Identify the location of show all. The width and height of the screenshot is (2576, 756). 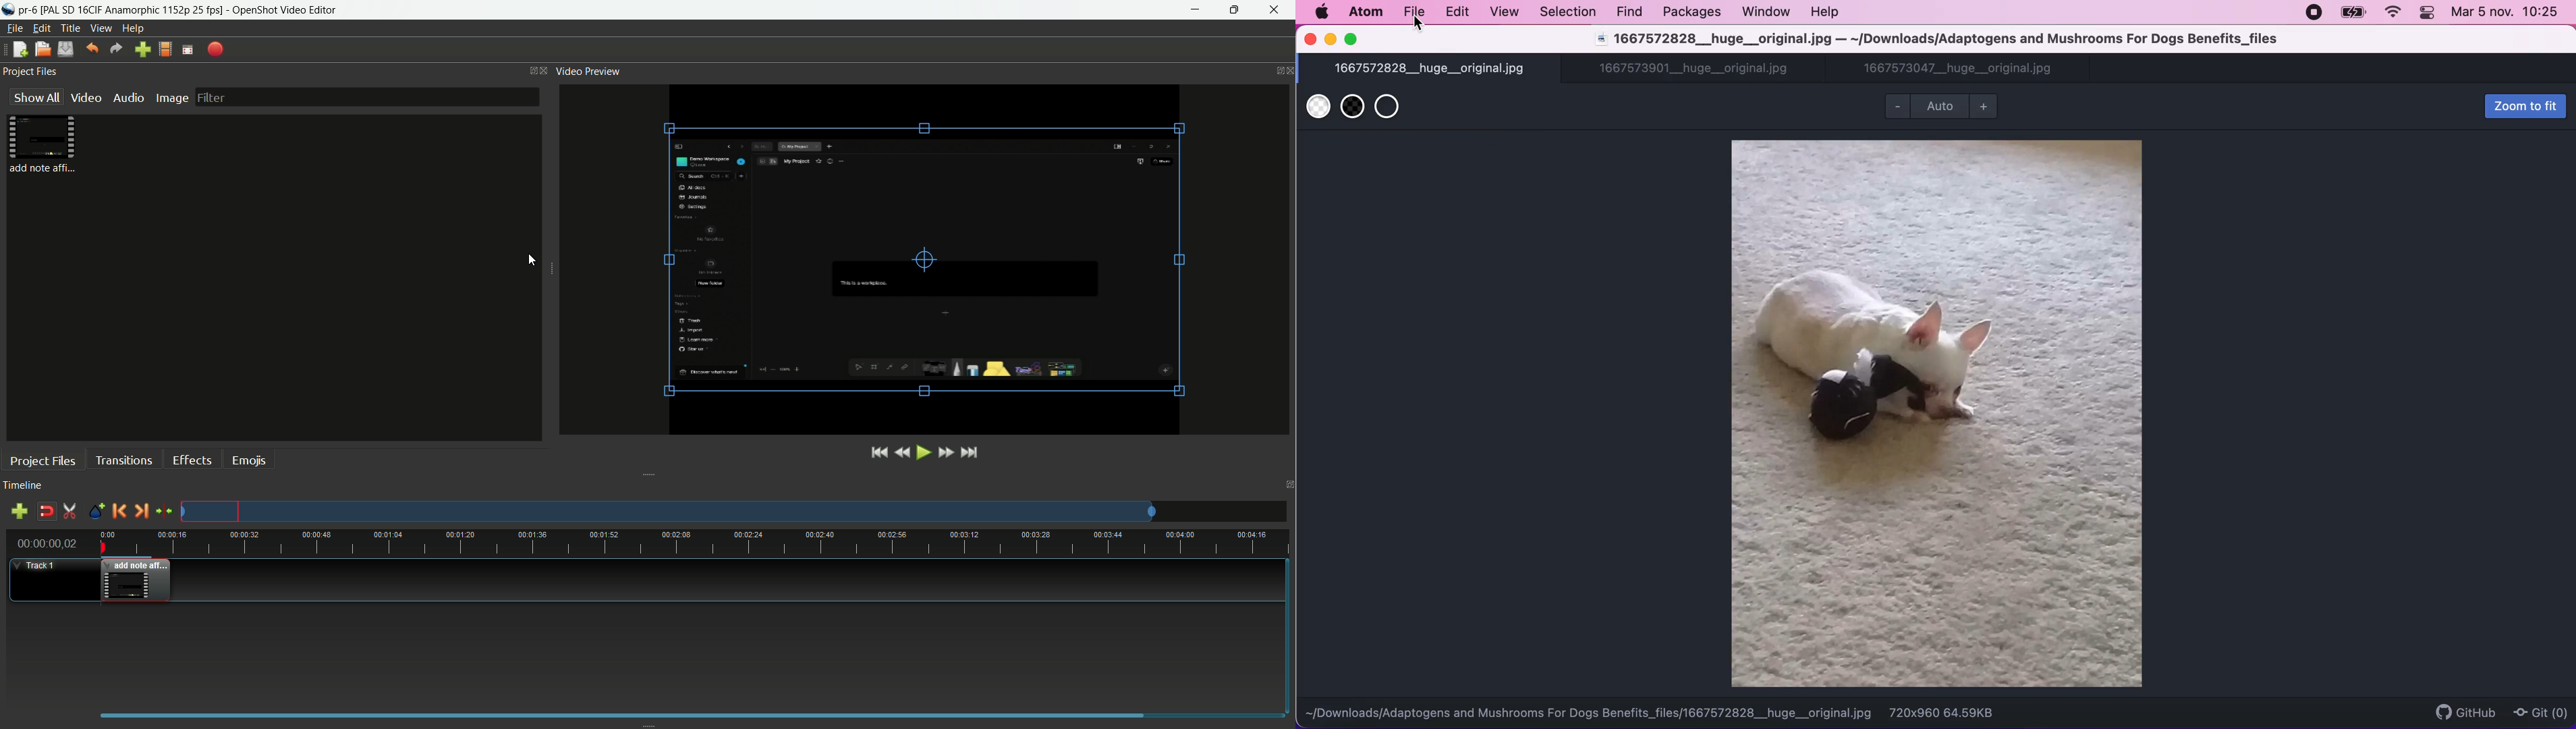
(36, 97).